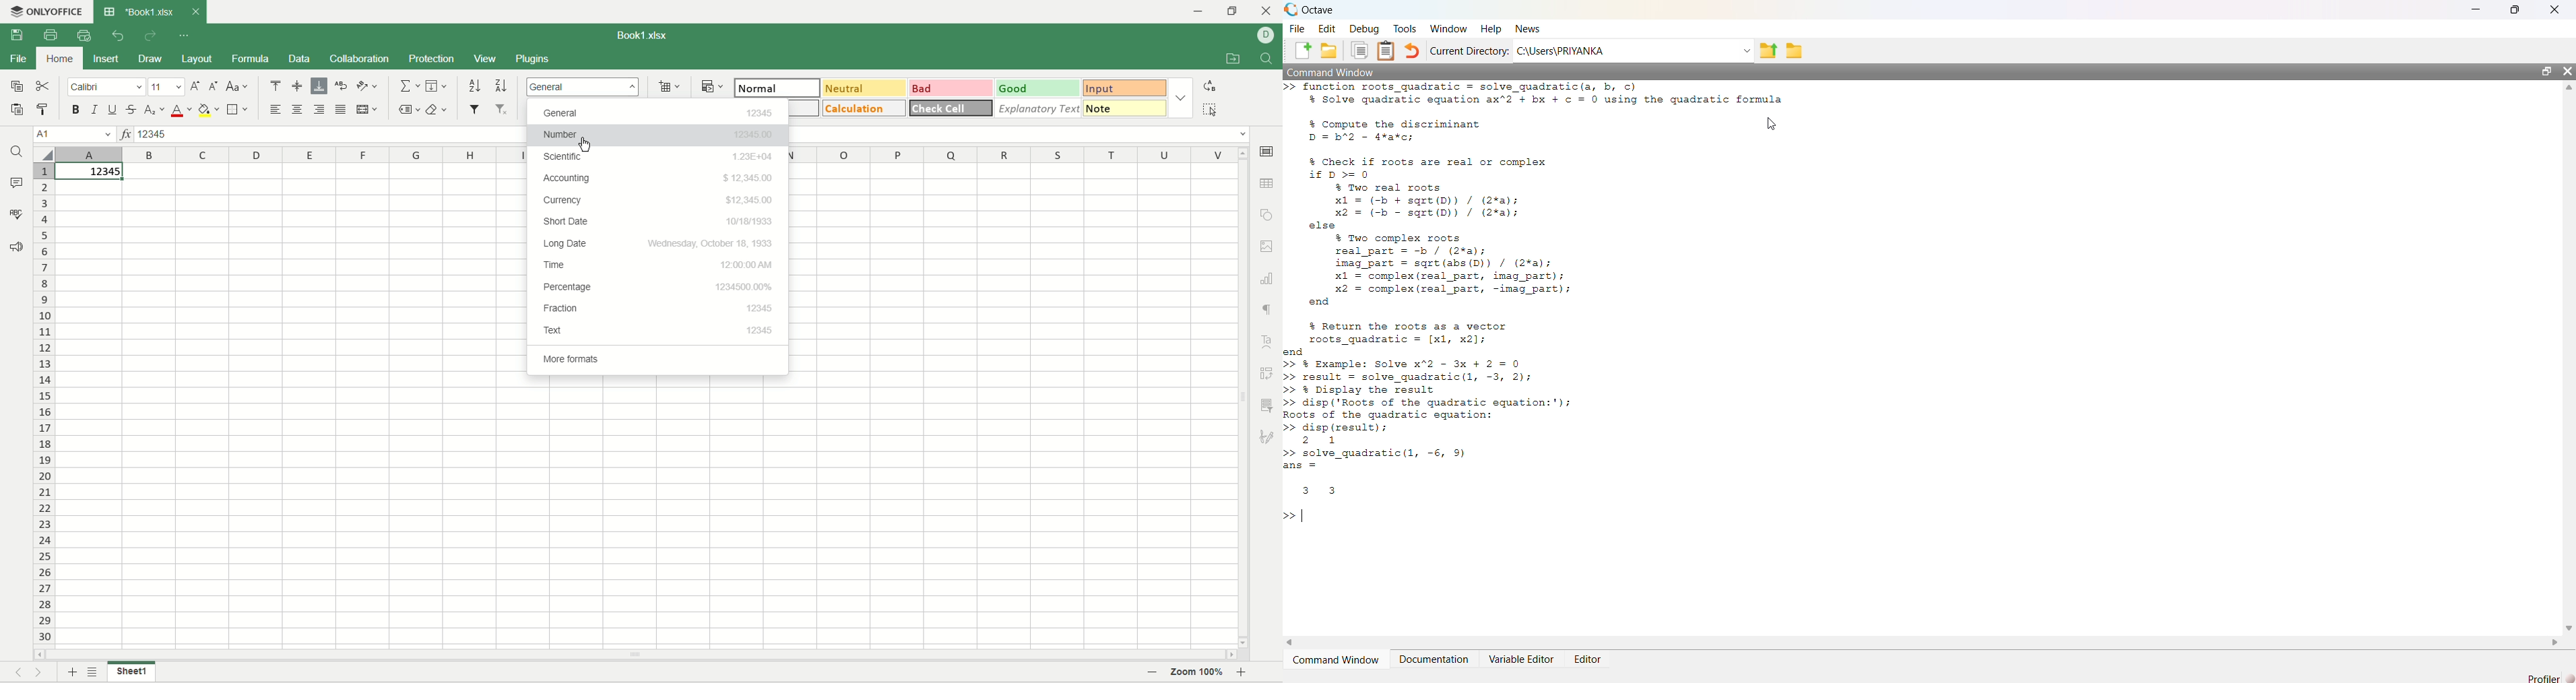 The height and width of the screenshot is (700, 2576). Describe the element at coordinates (489, 58) in the screenshot. I see `view` at that location.